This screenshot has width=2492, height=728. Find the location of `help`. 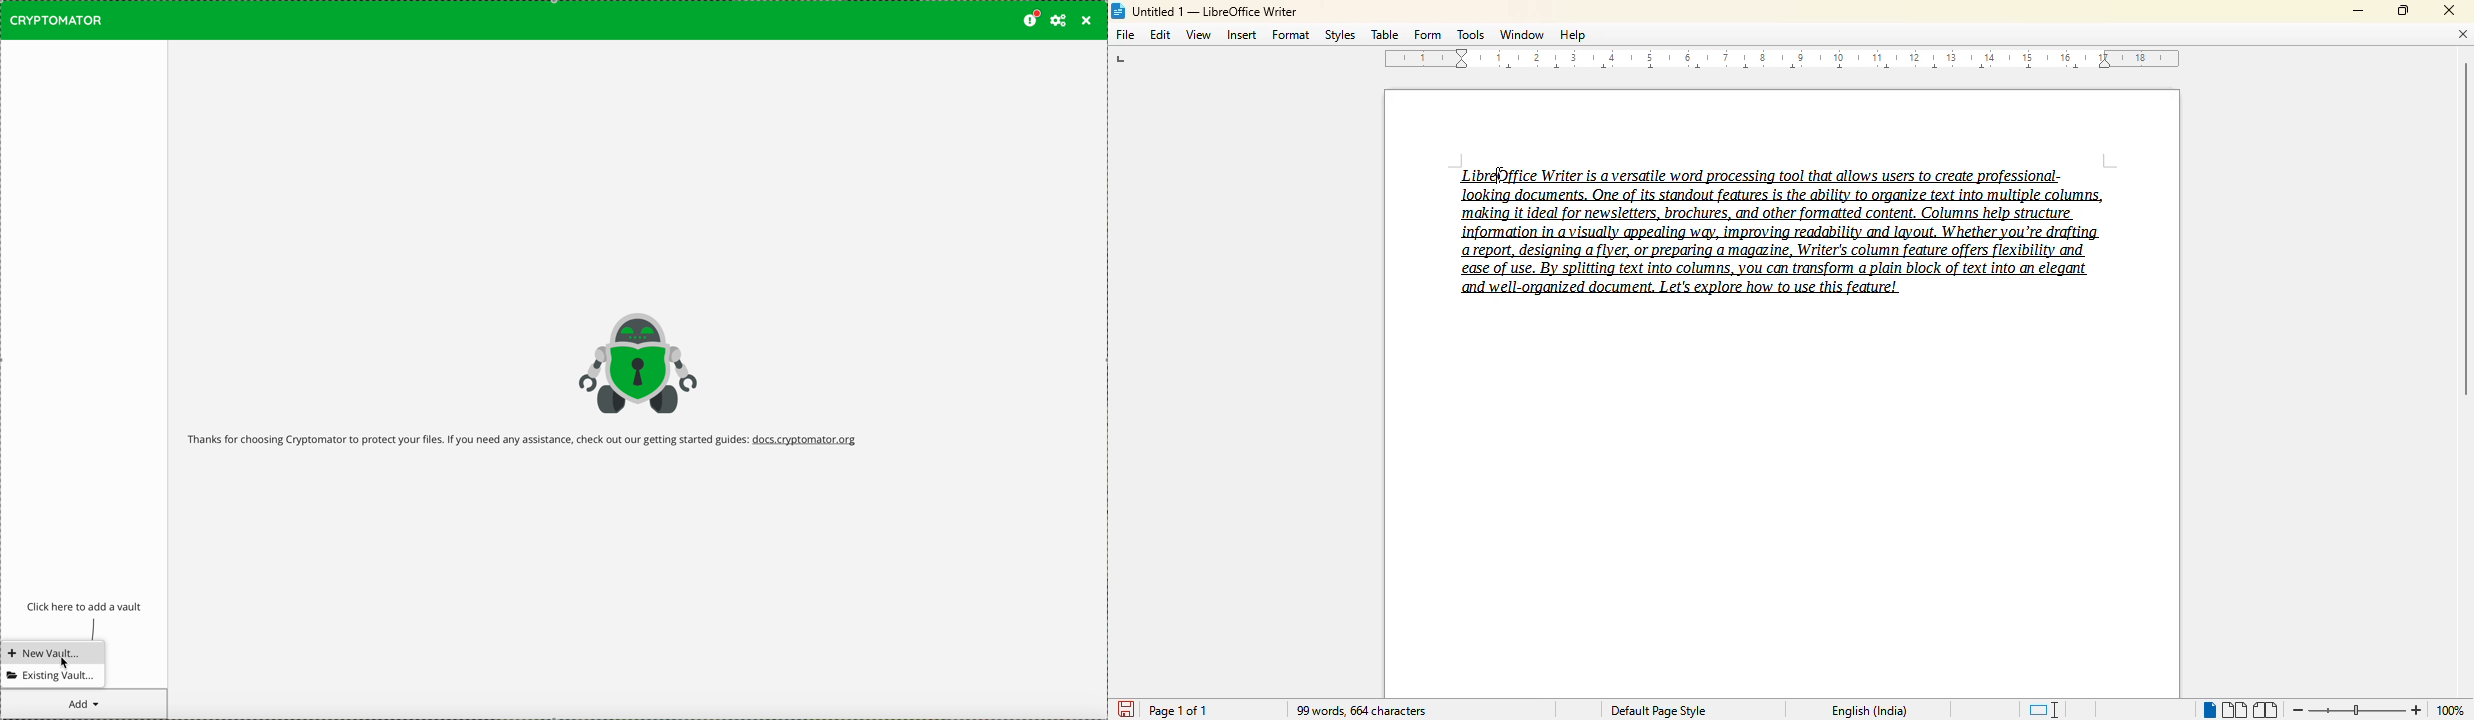

help is located at coordinates (1573, 35).